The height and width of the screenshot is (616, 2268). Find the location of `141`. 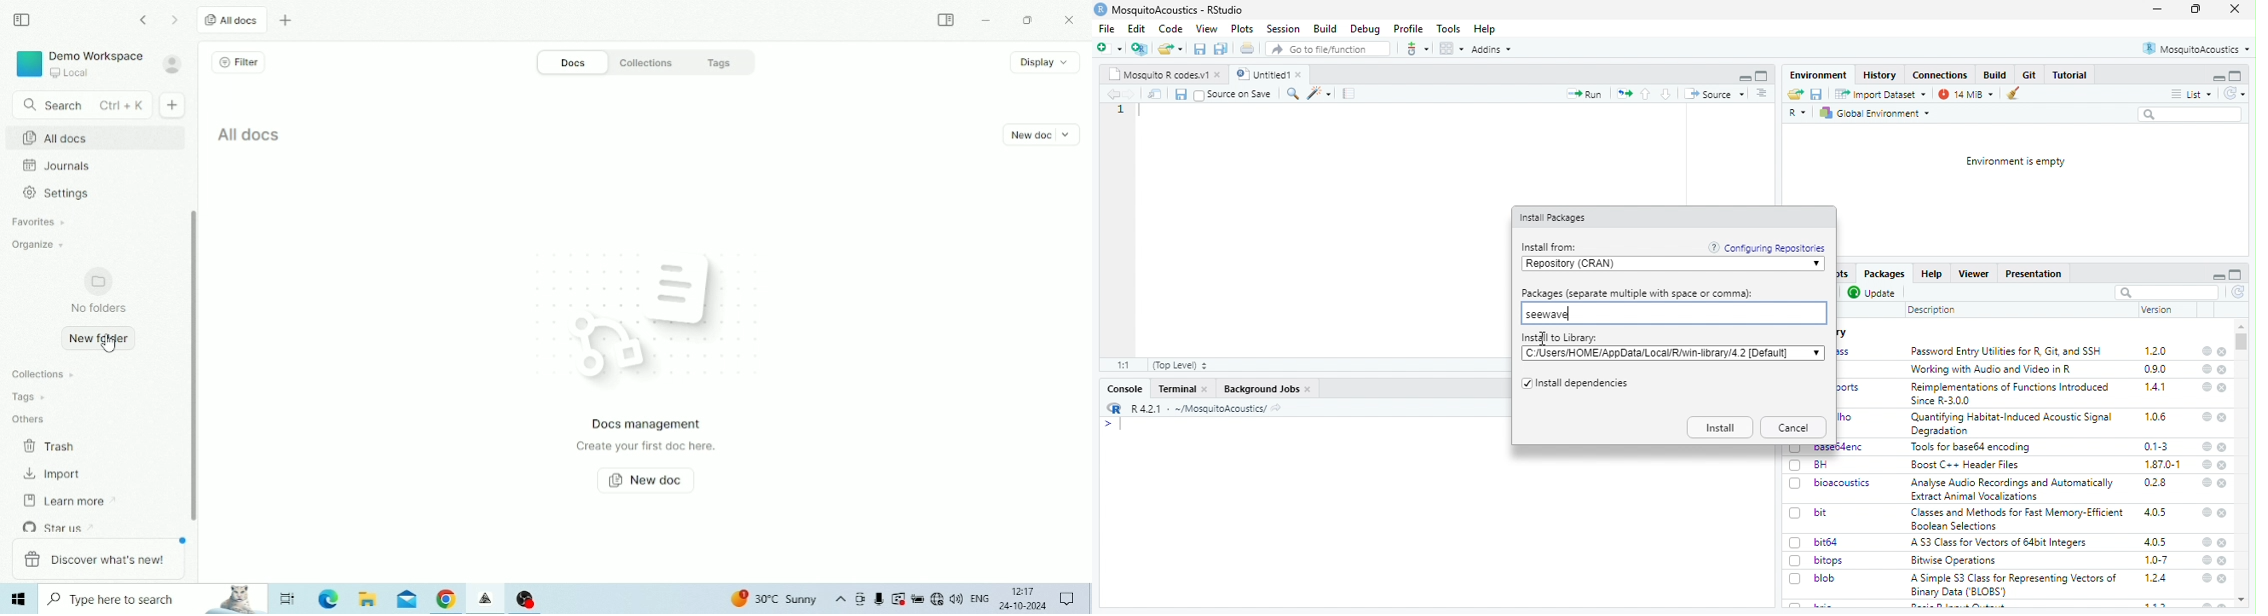

141 is located at coordinates (2157, 387).